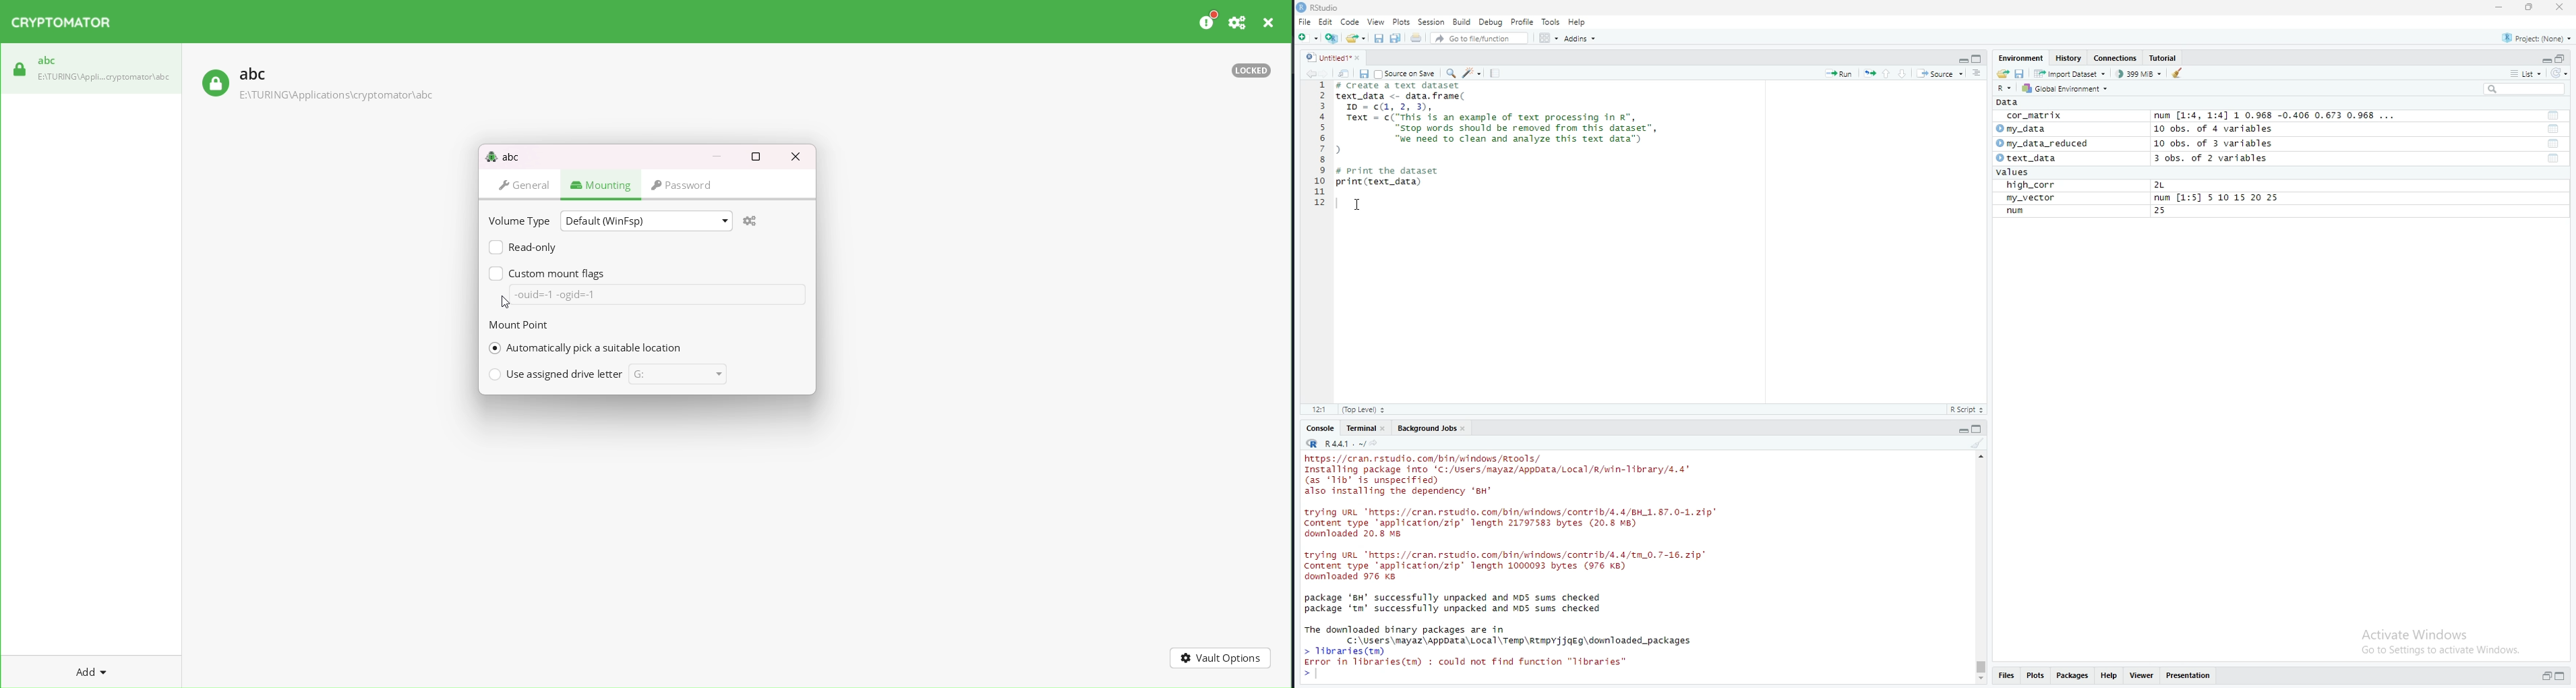 Image resolution: width=2576 pixels, height=700 pixels. I want to click on expand, so click(1963, 60).